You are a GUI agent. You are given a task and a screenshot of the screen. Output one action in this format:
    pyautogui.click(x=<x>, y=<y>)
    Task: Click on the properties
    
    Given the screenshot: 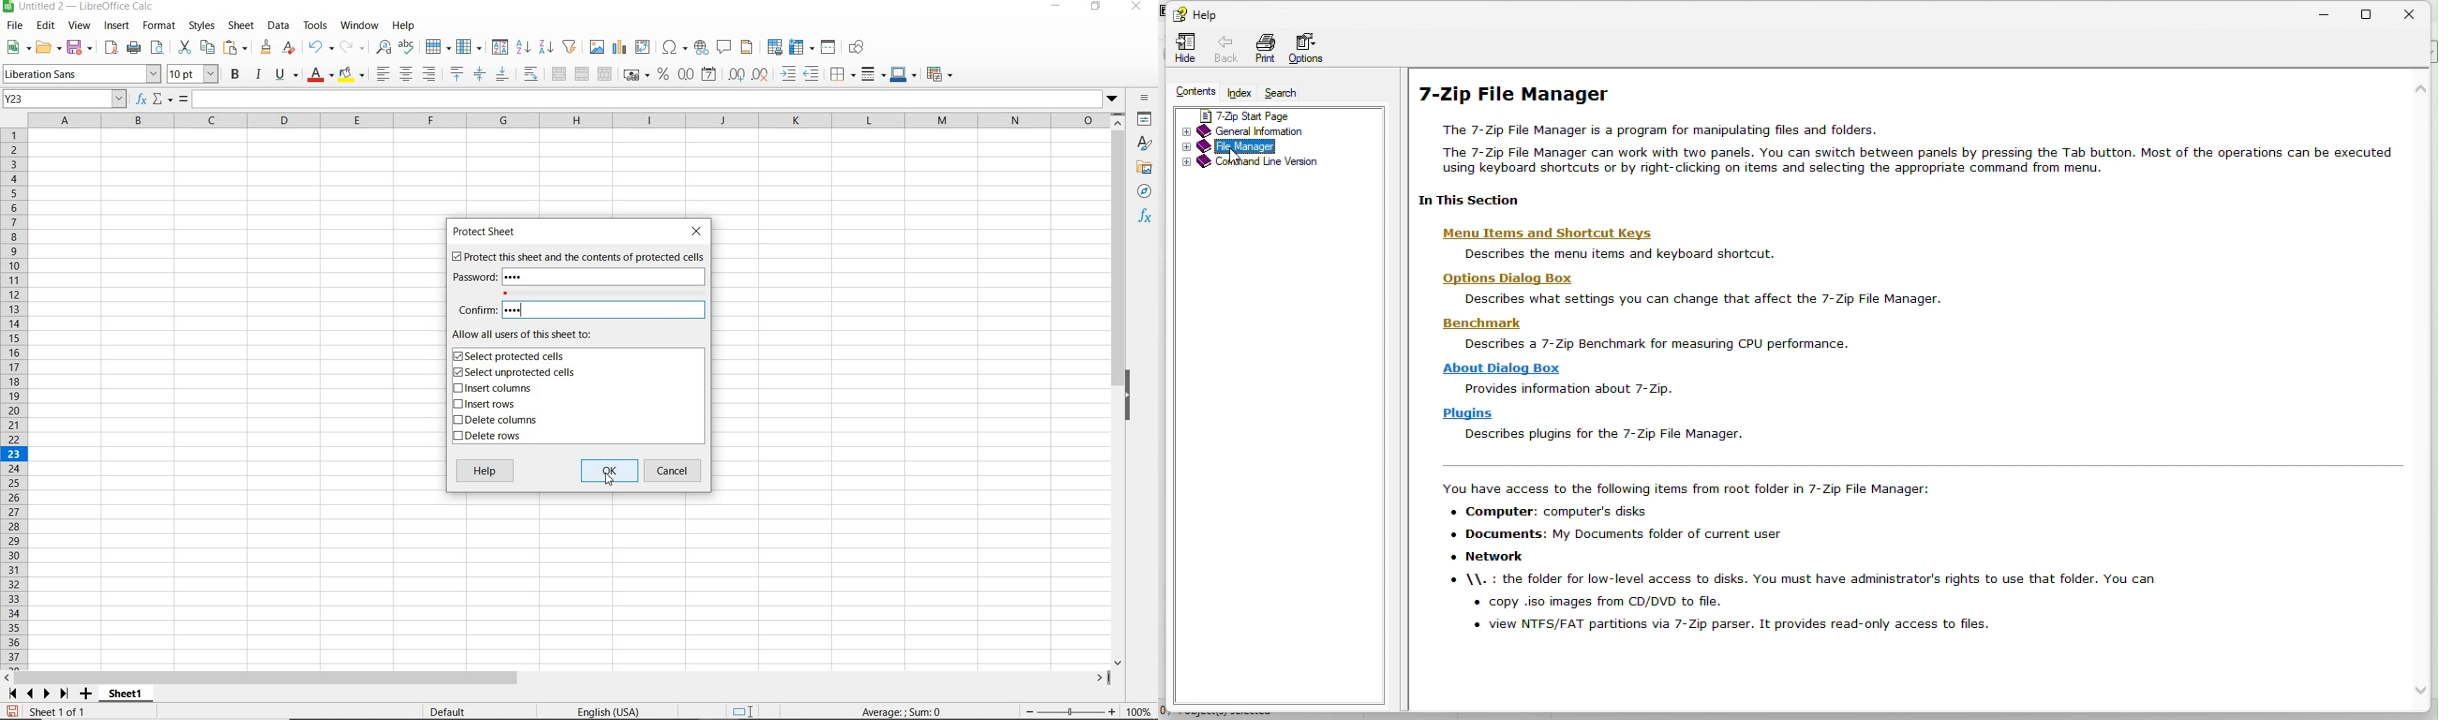 What is the action you would take?
    pyautogui.click(x=1143, y=120)
    